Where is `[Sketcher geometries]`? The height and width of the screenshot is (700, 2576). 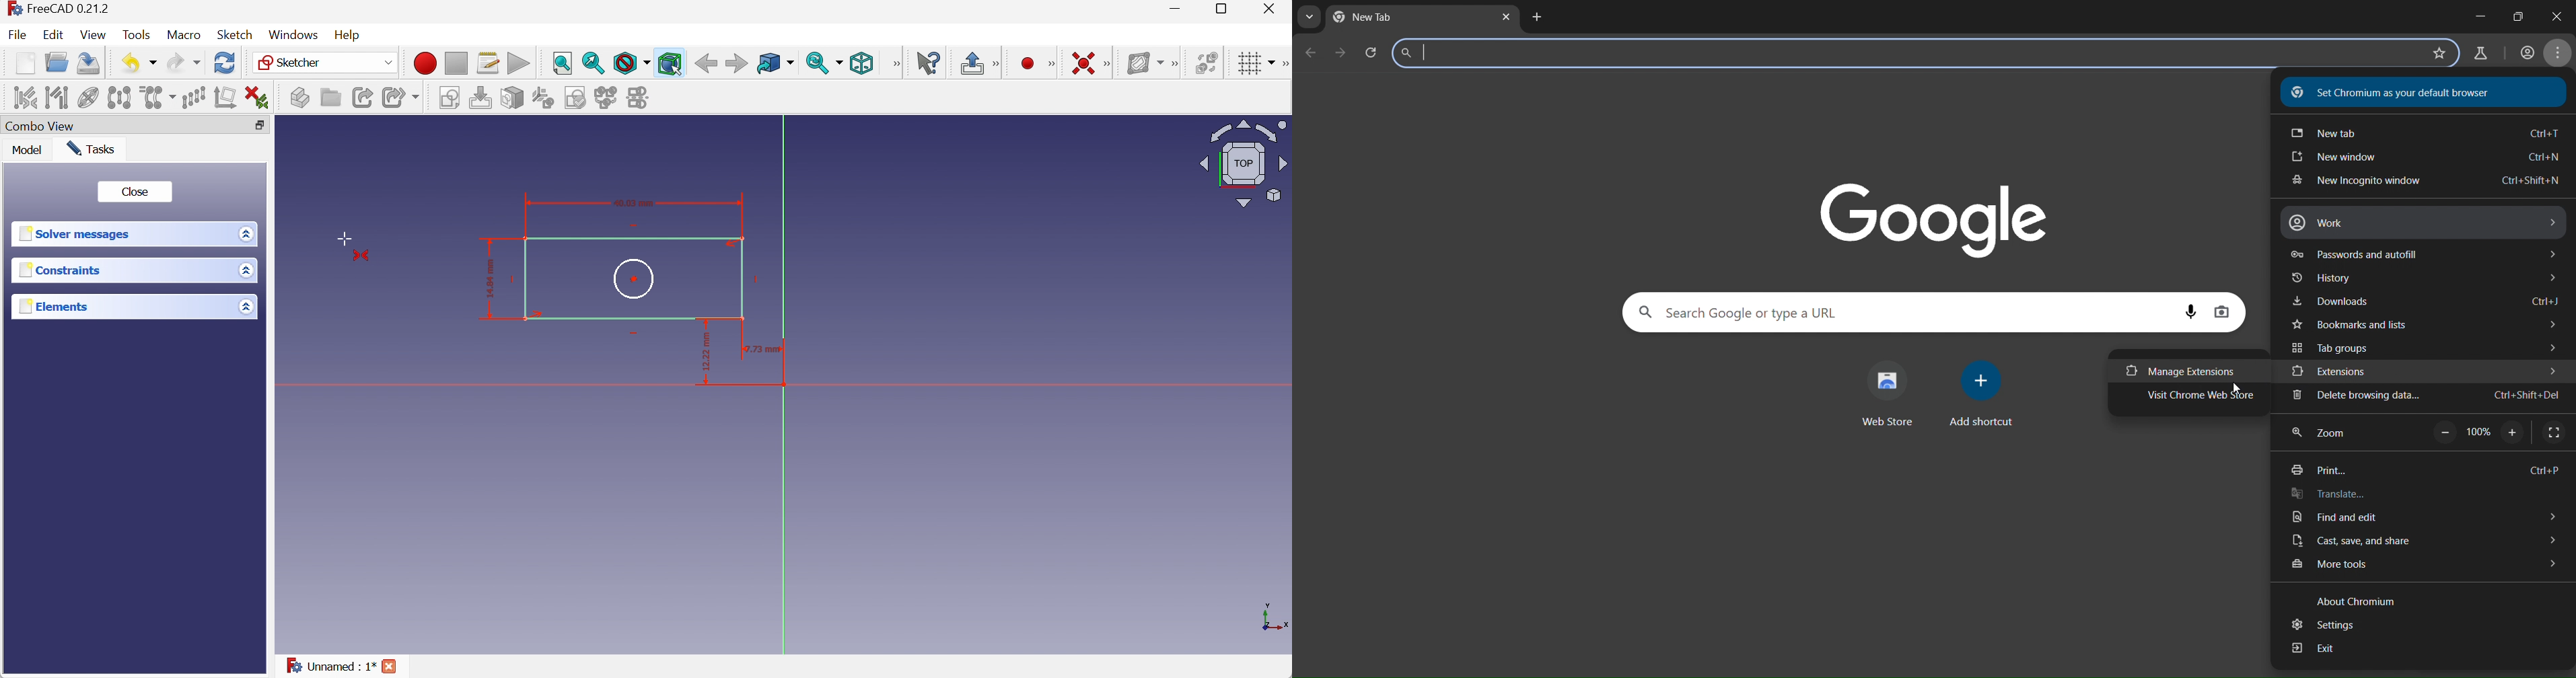 [Sketcher geometries] is located at coordinates (1051, 64).